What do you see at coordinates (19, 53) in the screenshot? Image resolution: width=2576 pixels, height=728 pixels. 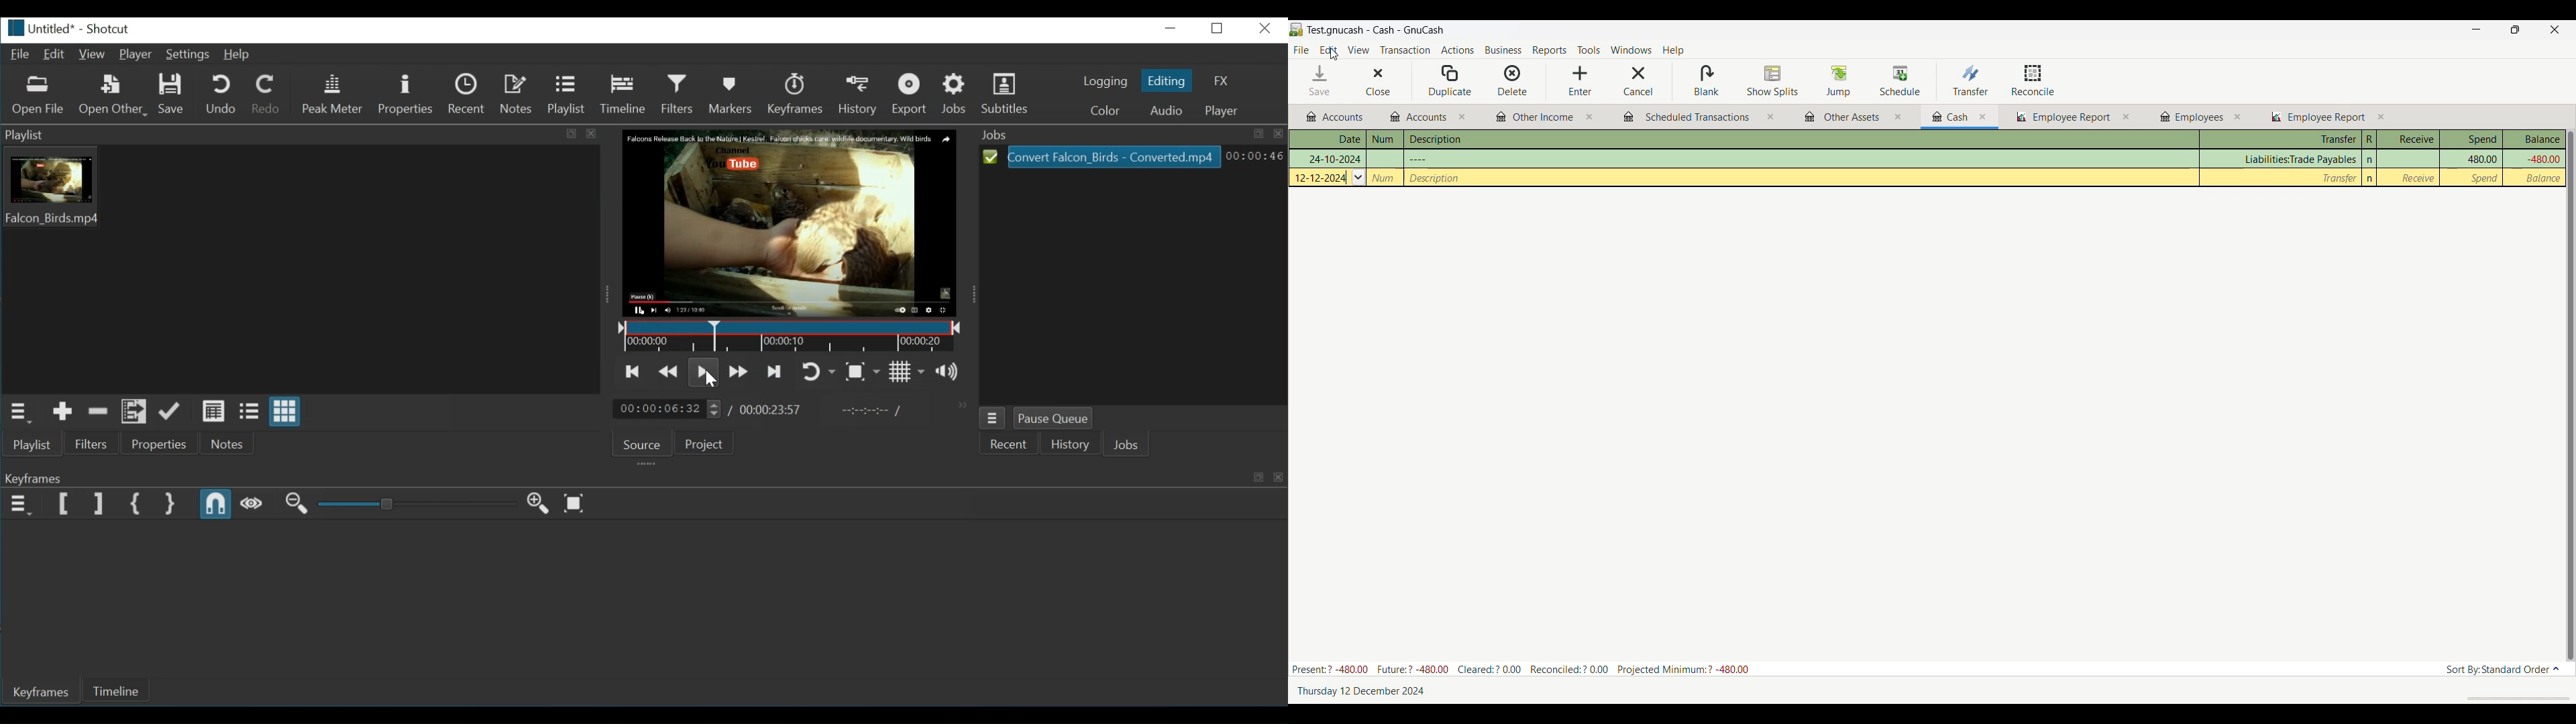 I see `File` at bounding box center [19, 53].